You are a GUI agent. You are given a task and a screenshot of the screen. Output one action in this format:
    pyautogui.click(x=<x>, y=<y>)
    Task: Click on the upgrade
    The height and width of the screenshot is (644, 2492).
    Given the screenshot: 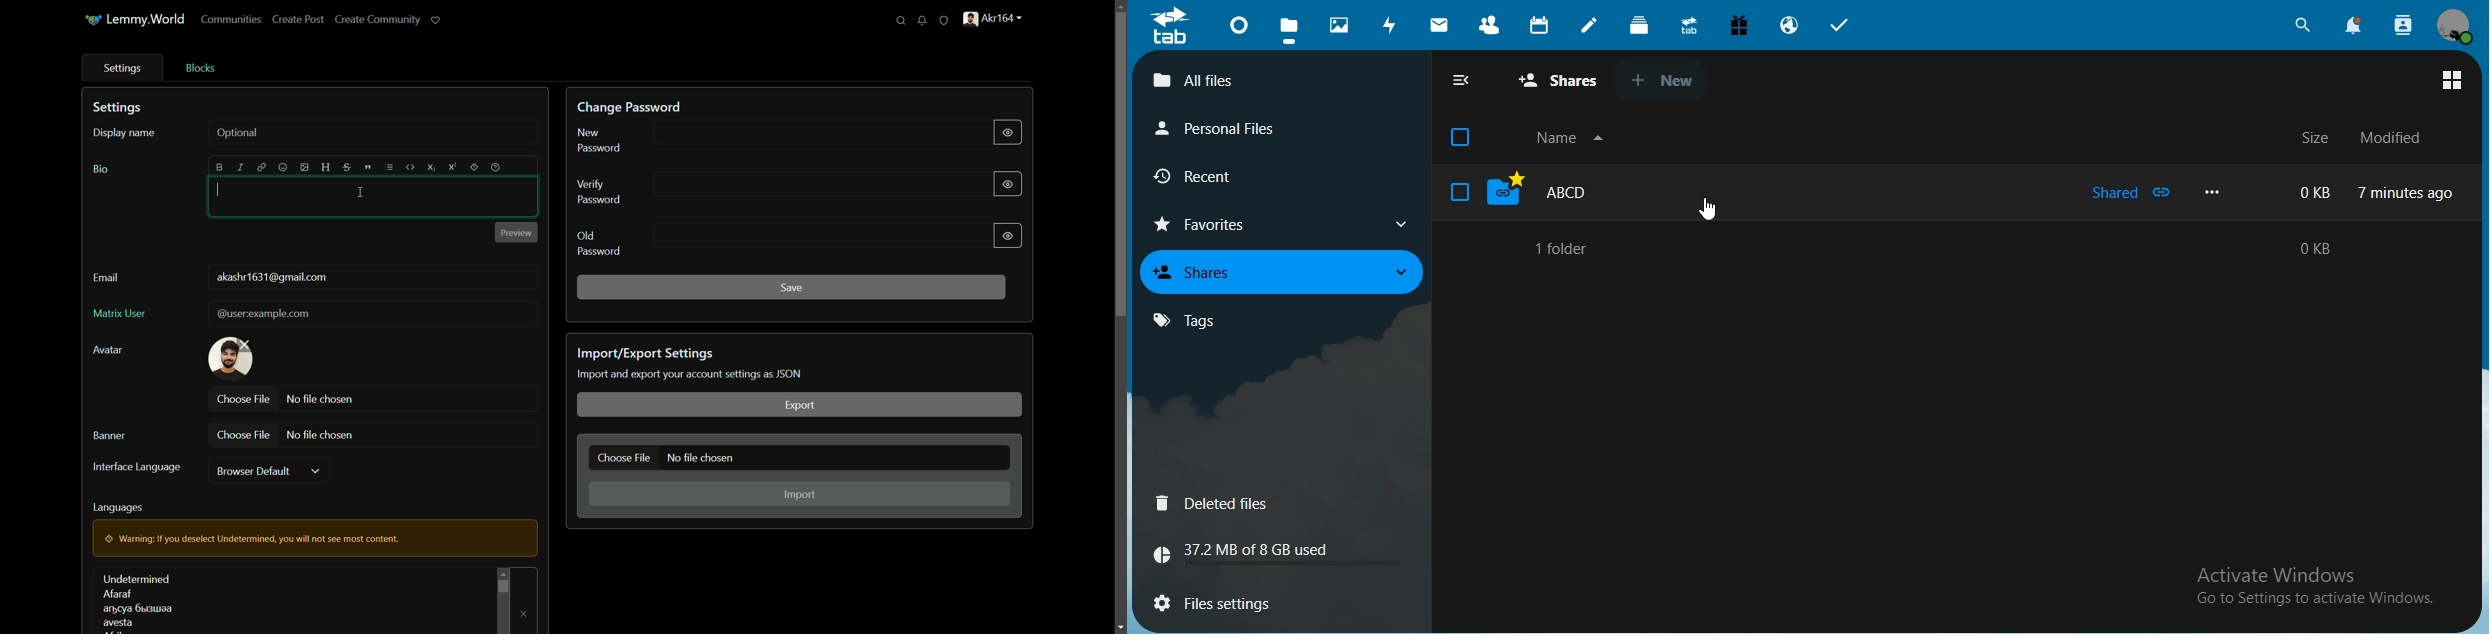 What is the action you would take?
    pyautogui.click(x=1692, y=27)
    